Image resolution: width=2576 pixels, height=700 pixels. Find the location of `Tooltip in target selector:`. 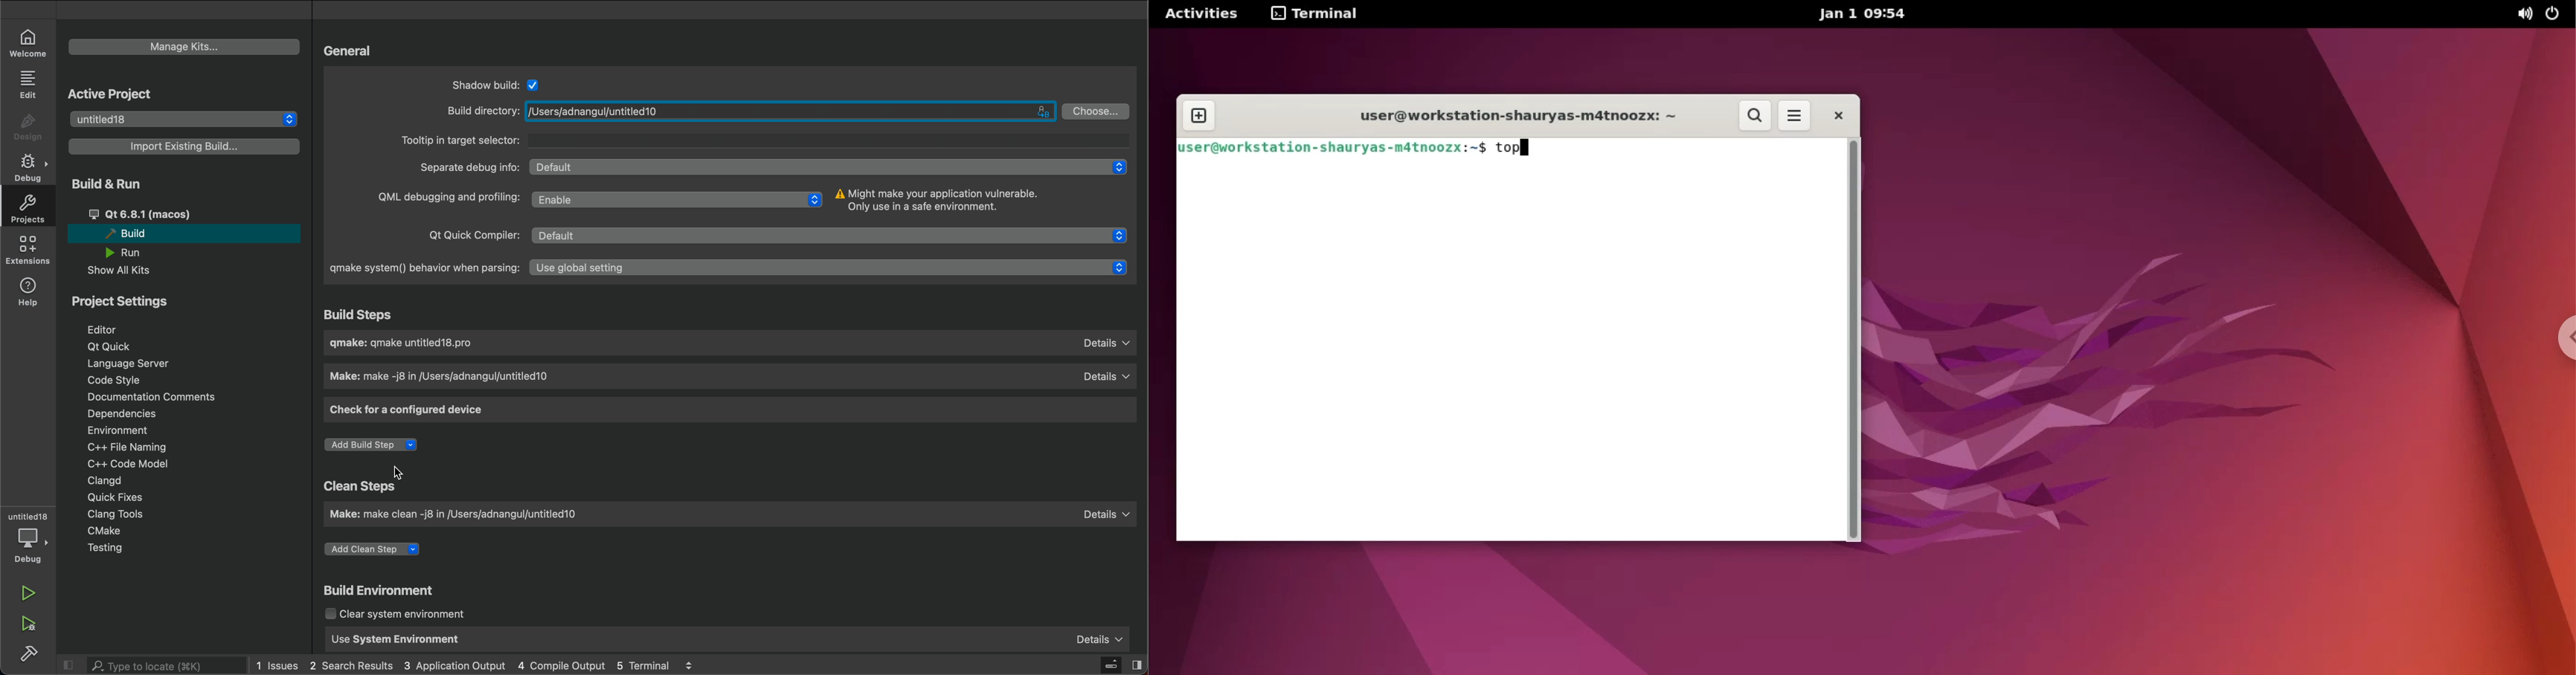

Tooltip in target selector: is located at coordinates (762, 141).